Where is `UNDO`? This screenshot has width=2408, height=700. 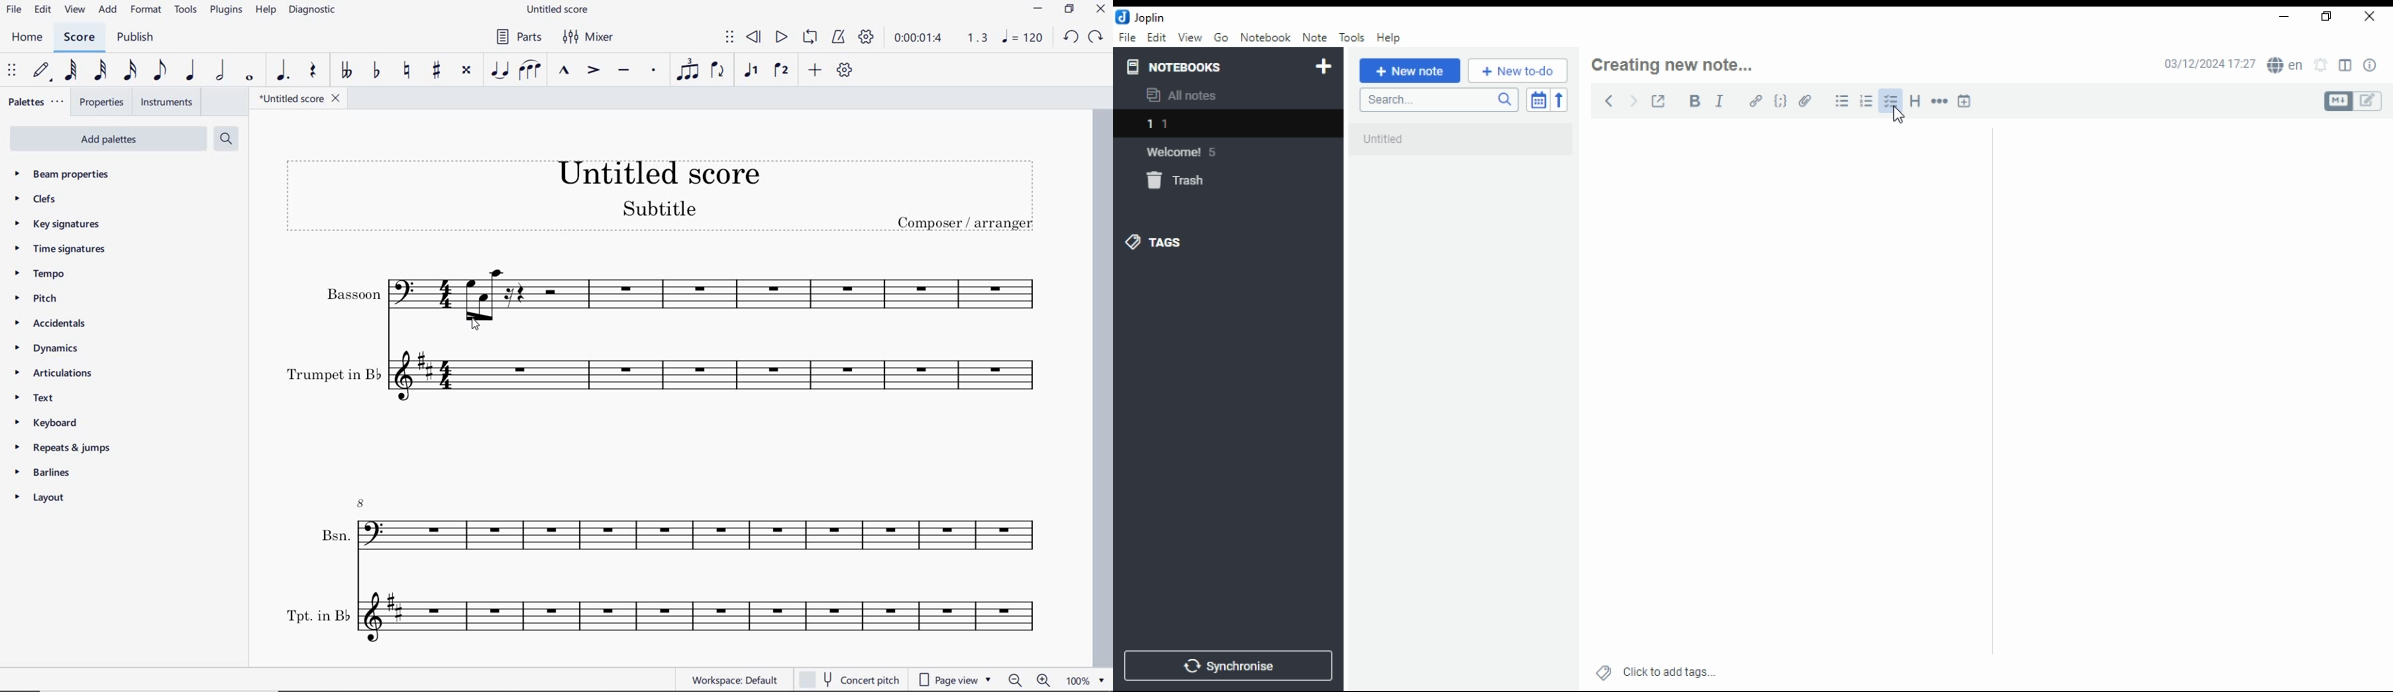 UNDO is located at coordinates (1072, 38).